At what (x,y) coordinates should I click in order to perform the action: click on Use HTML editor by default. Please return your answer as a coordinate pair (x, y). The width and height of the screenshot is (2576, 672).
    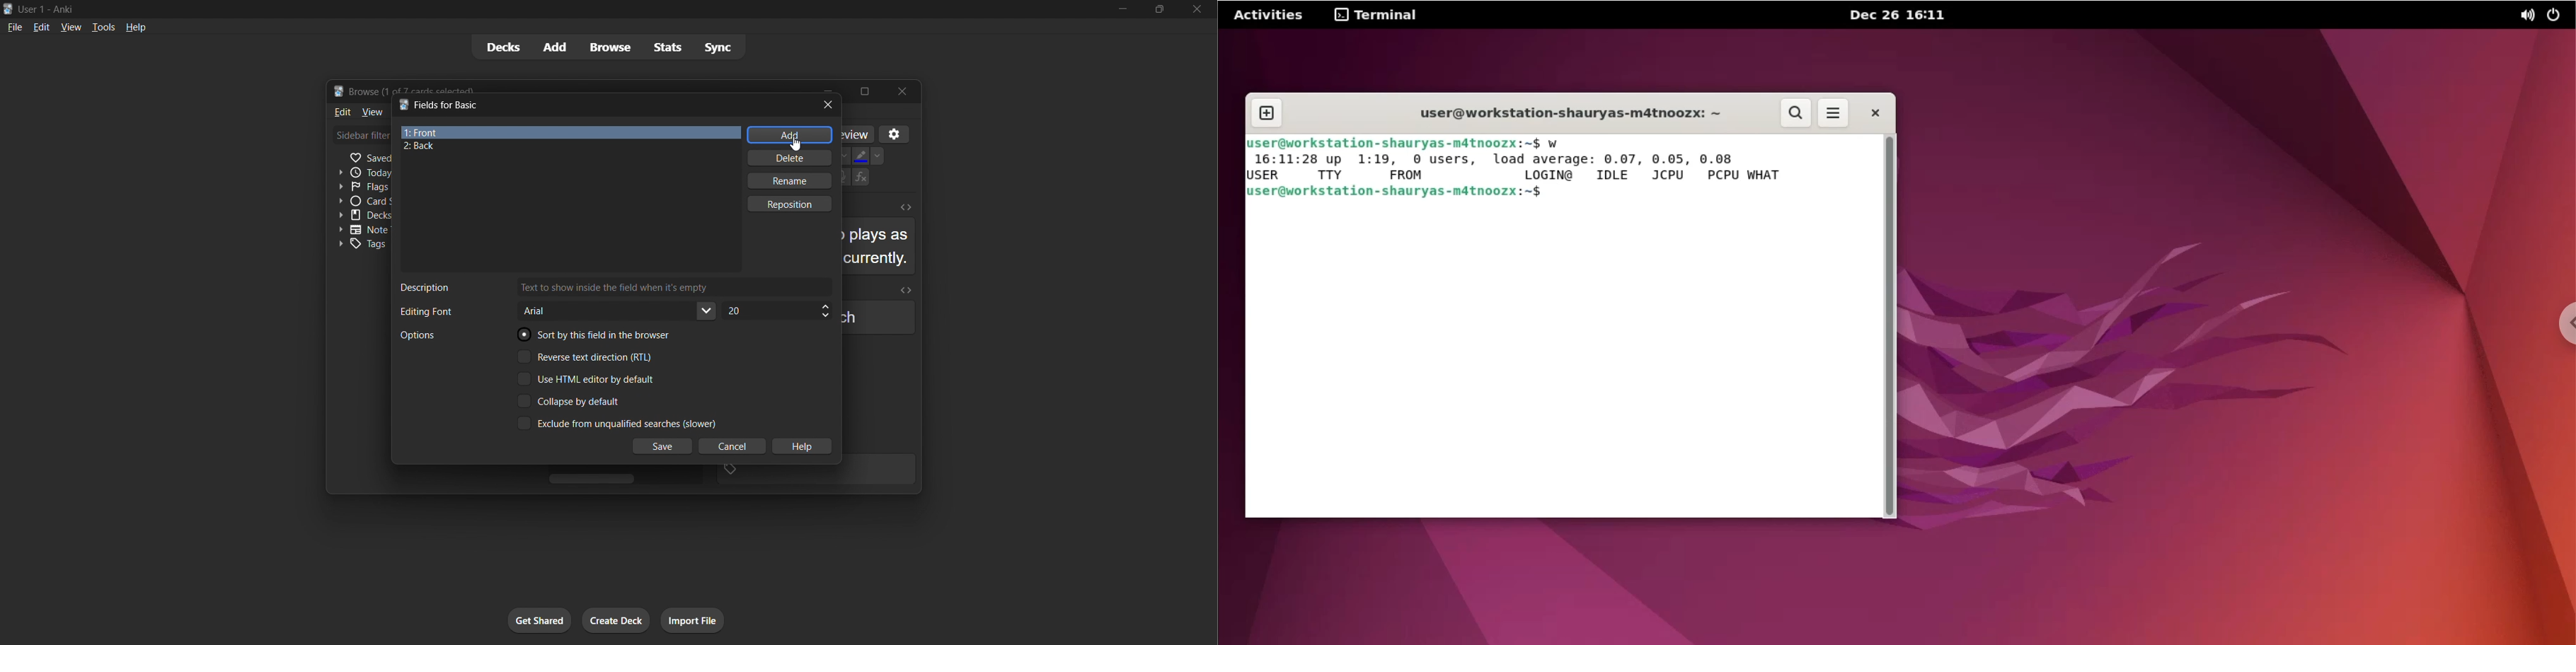
    Looking at the image, I should click on (594, 379).